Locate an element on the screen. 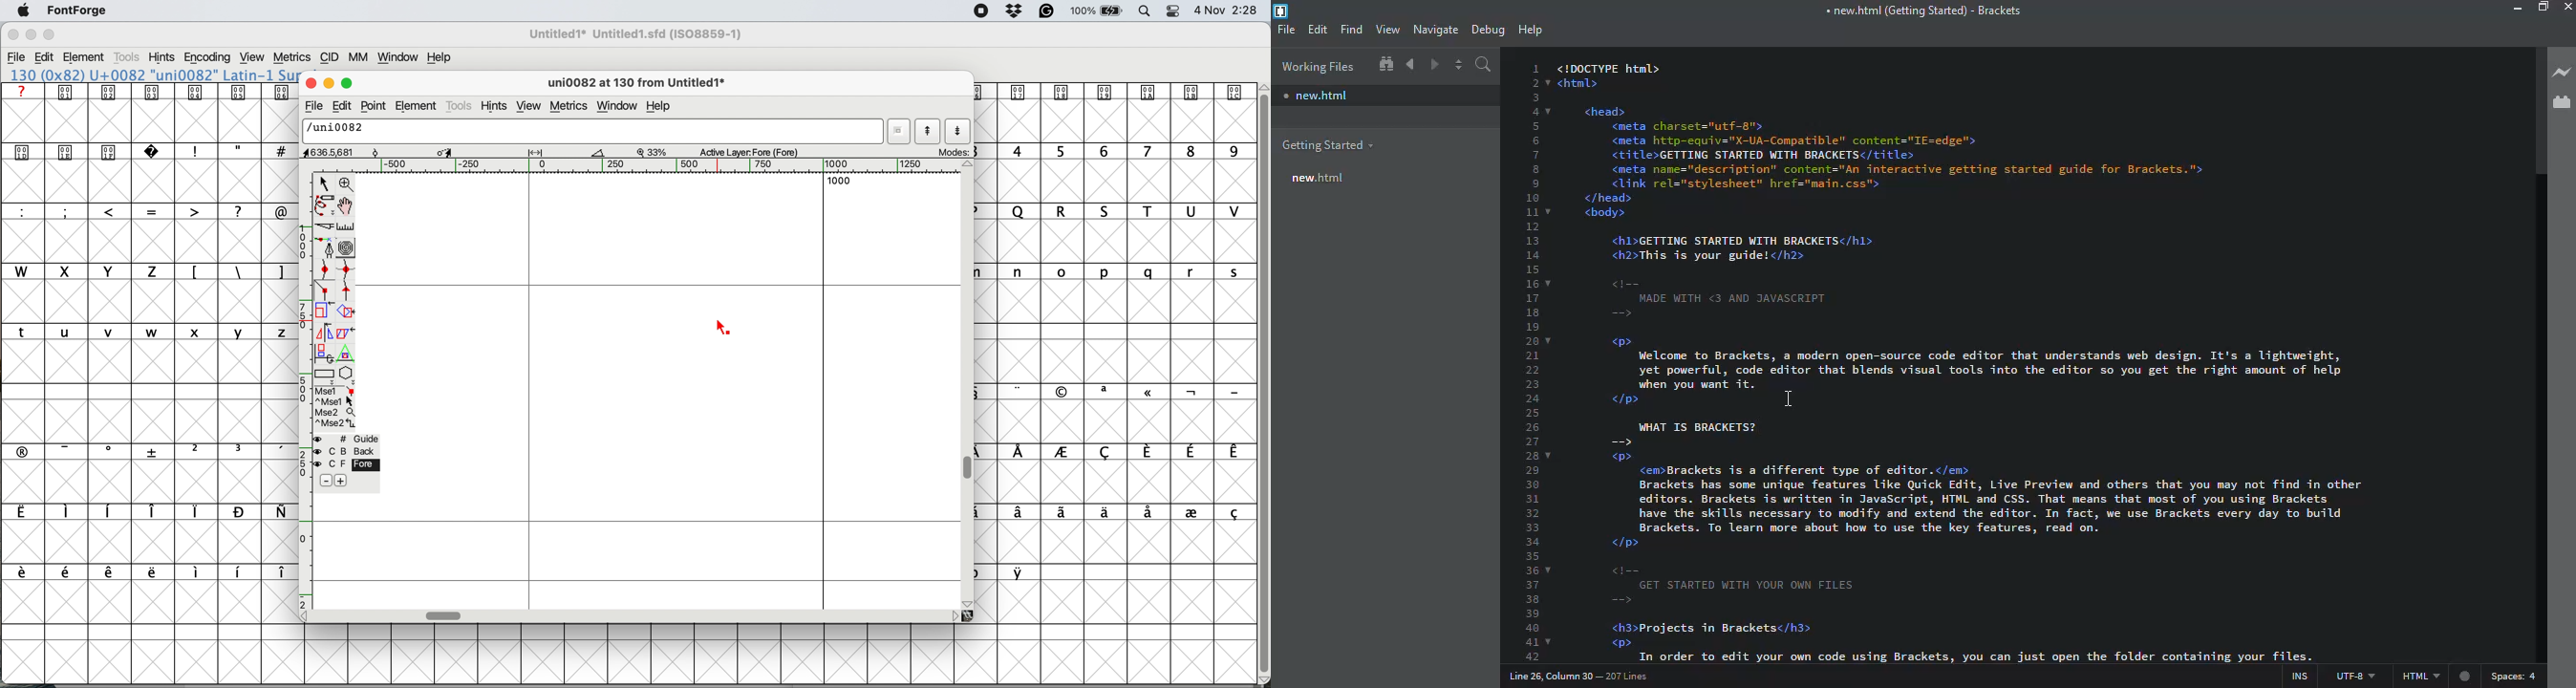 The width and height of the screenshot is (2576, 700). system logo is located at coordinates (24, 11).